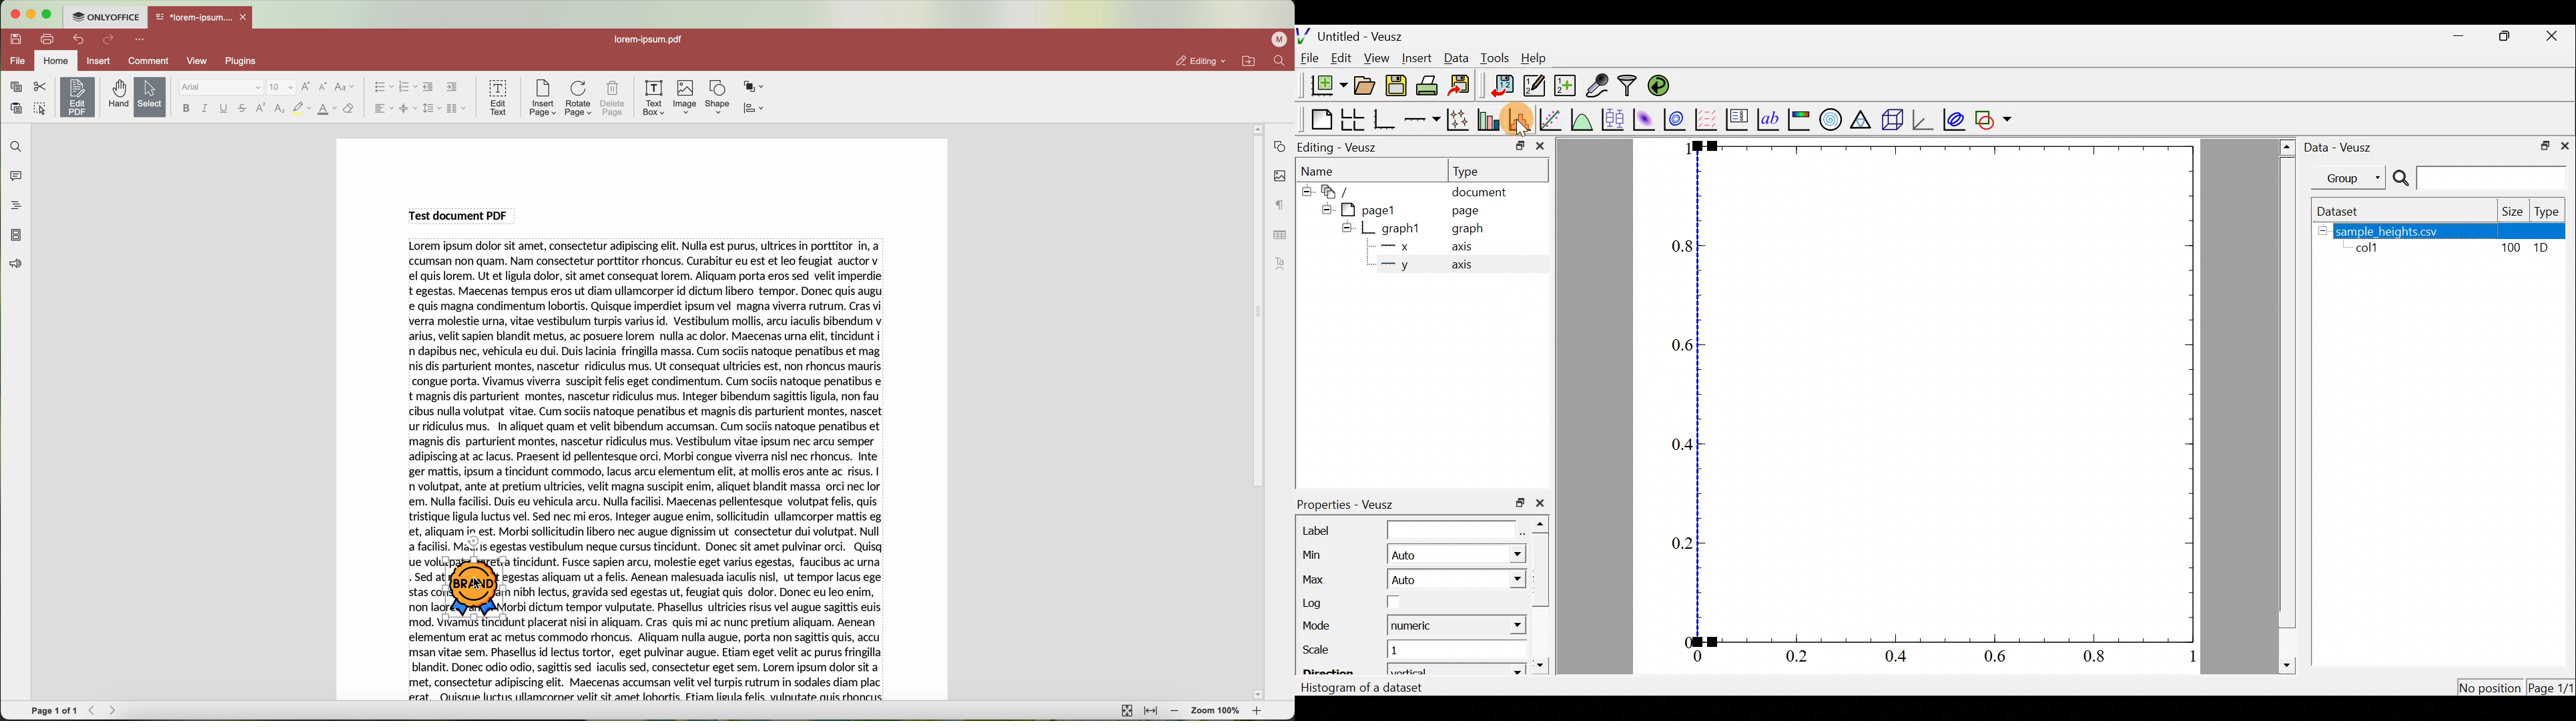  I want to click on Max, so click(1317, 577).